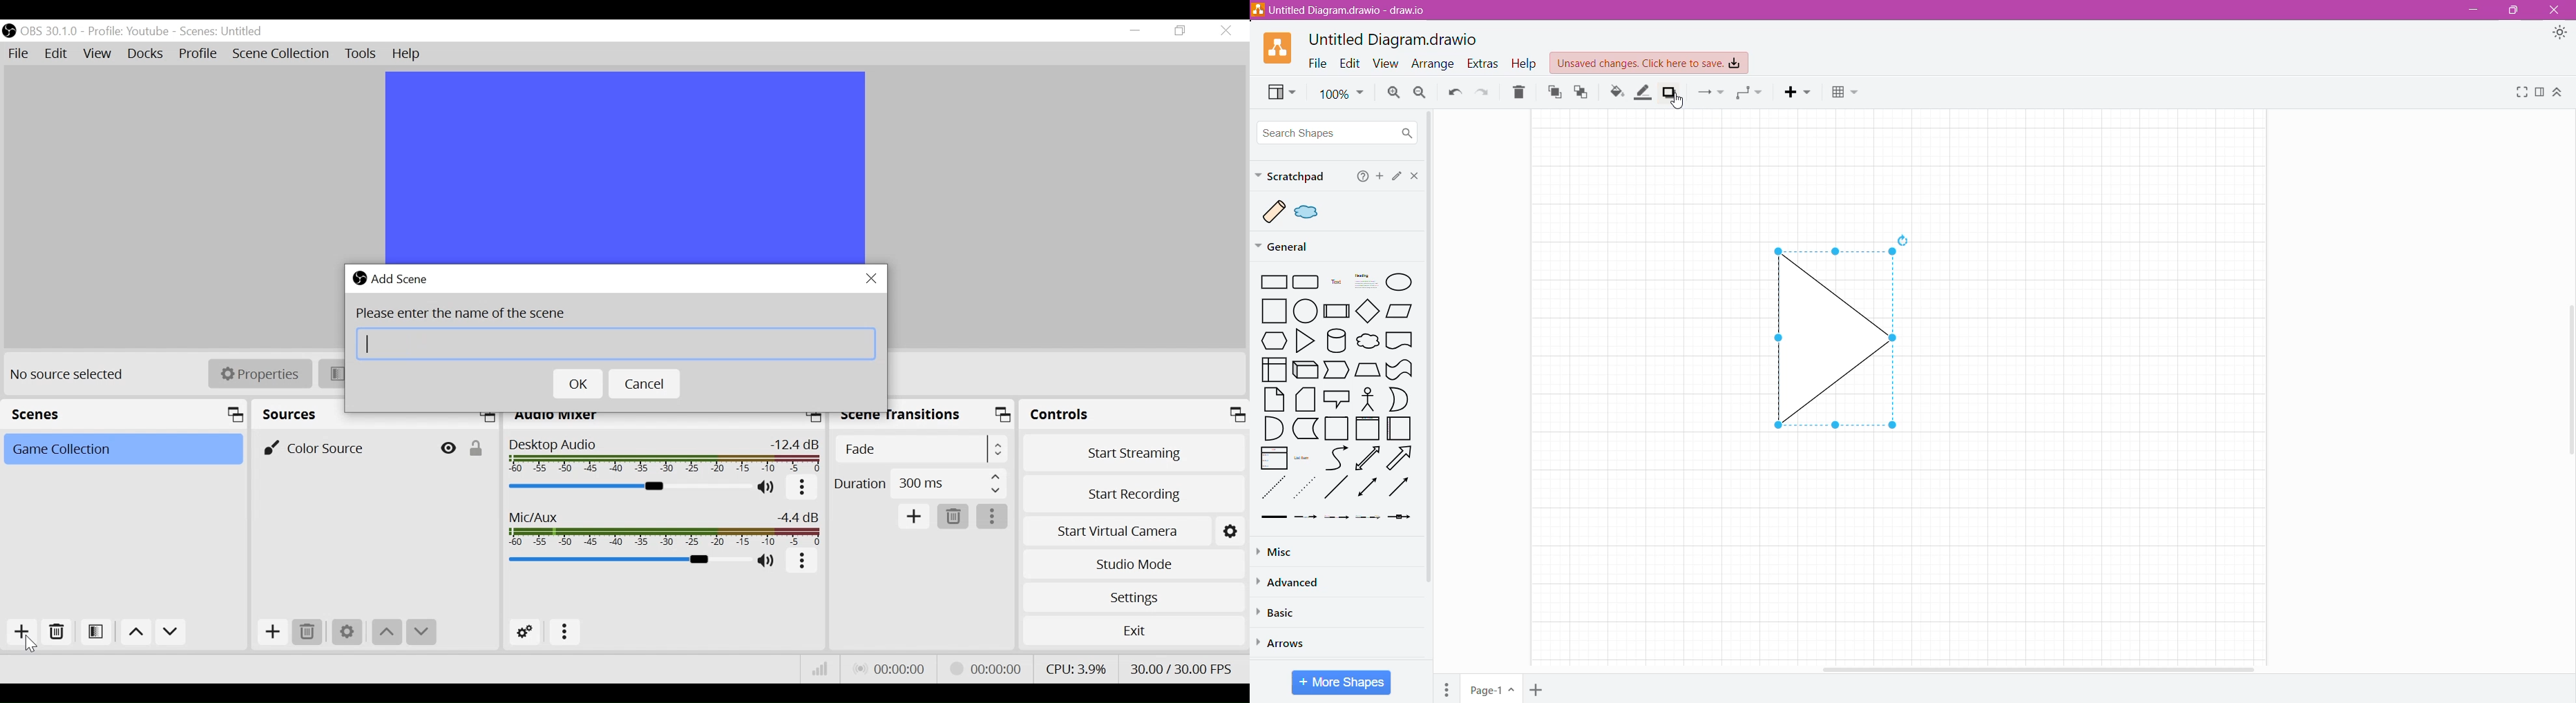  I want to click on Mic/Aux, so click(666, 529).